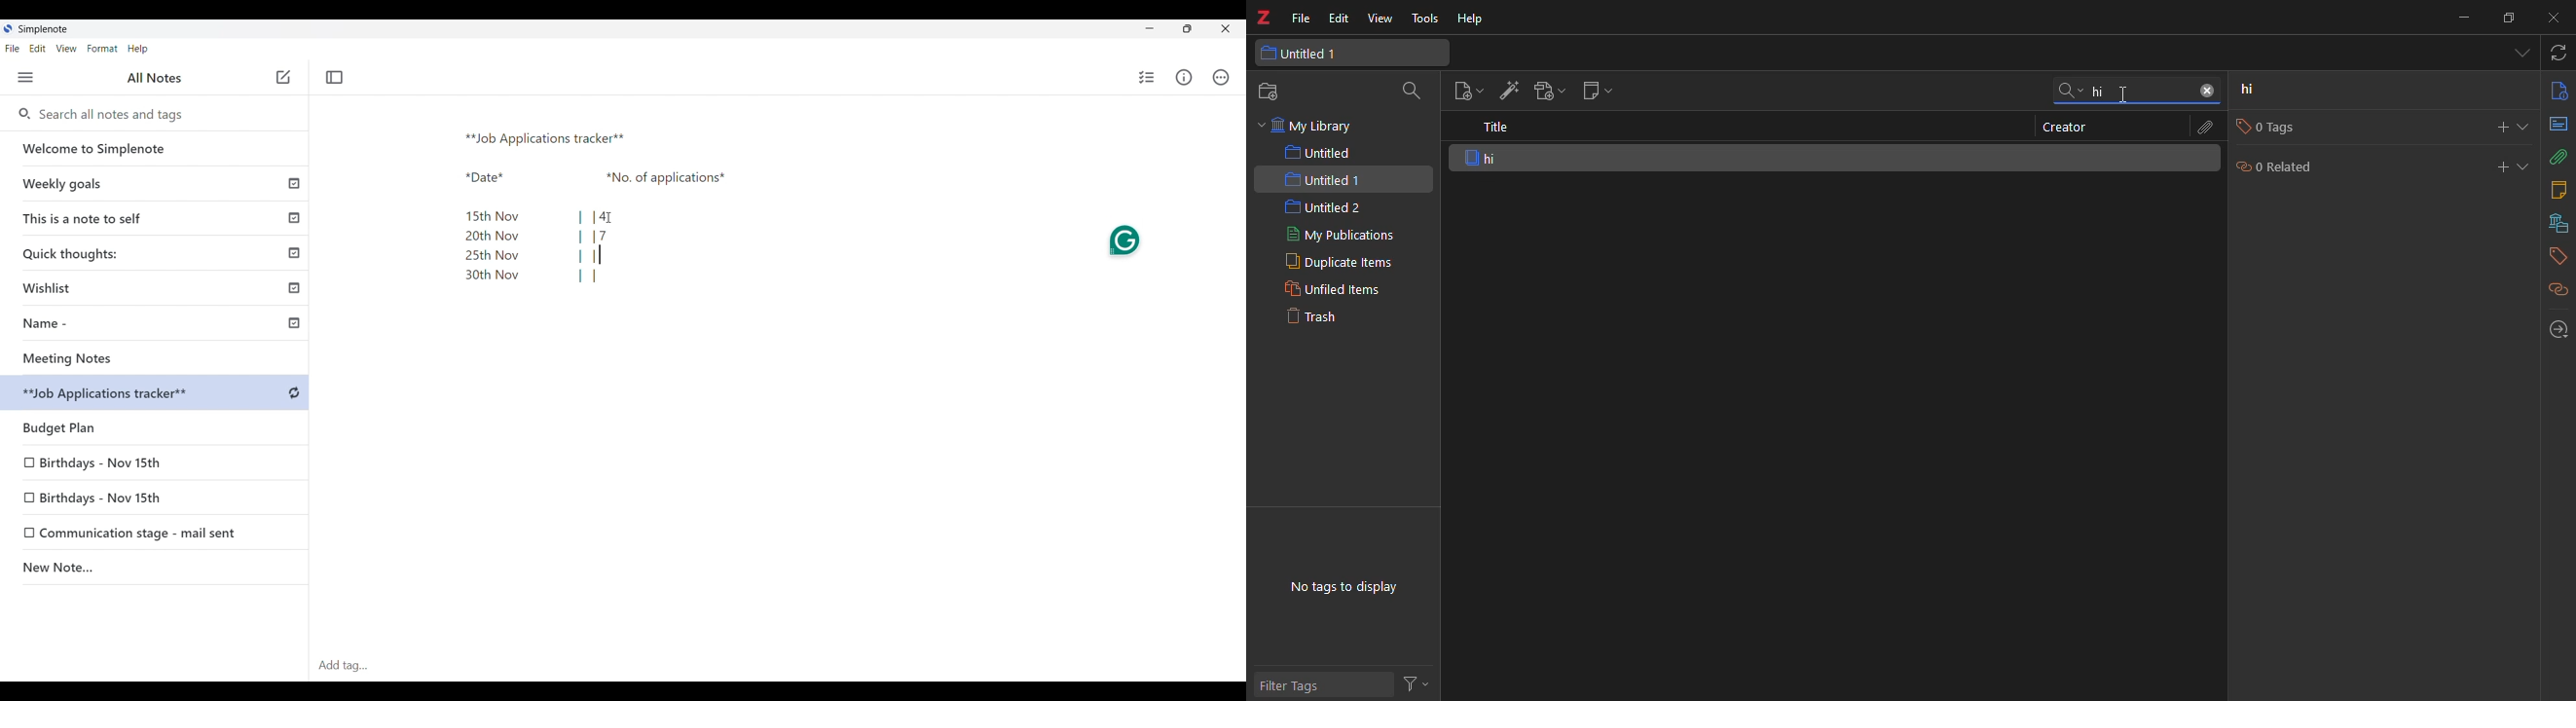  What do you see at coordinates (608, 219) in the screenshot?
I see `Cursor` at bounding box center [608, 219].